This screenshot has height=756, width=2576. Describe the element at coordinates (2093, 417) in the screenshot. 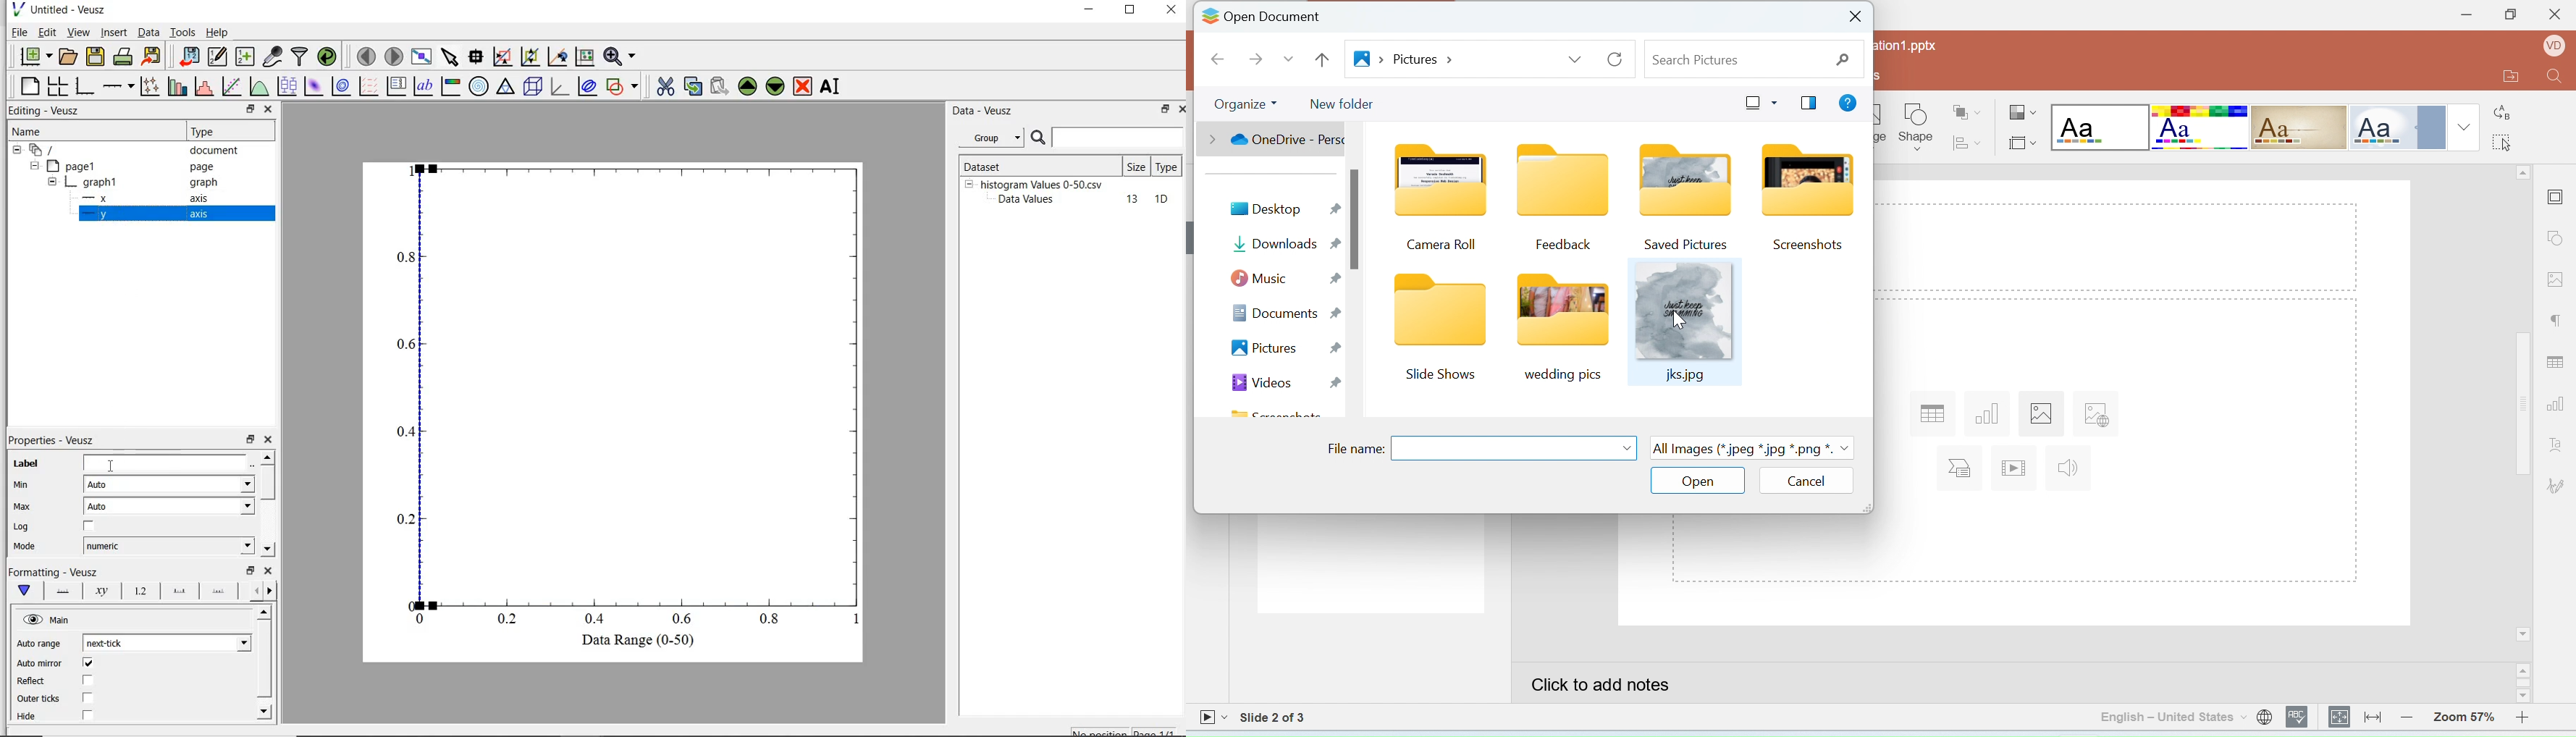

I see `insert link` at that location.